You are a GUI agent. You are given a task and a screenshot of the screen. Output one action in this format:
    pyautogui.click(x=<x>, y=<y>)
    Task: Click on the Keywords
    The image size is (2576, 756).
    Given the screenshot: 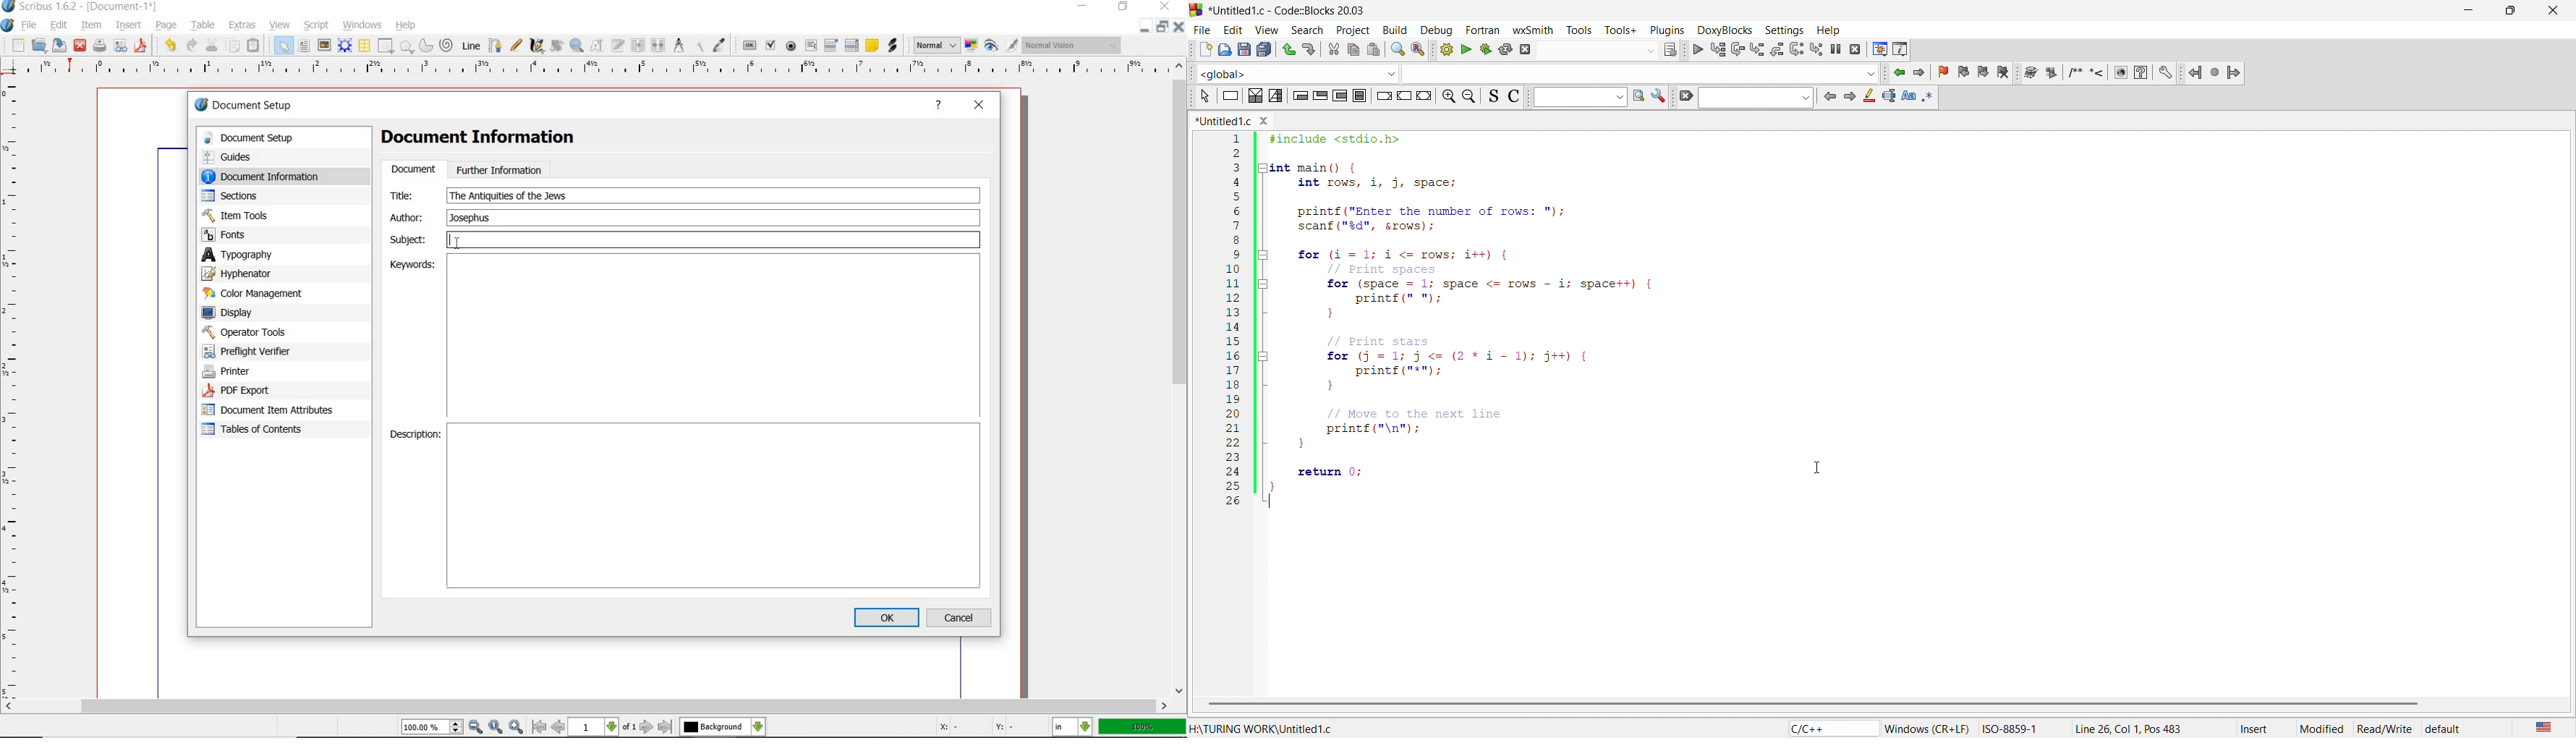 What is the action you would take?
    pyautogui.click(x=715, y=339)
    